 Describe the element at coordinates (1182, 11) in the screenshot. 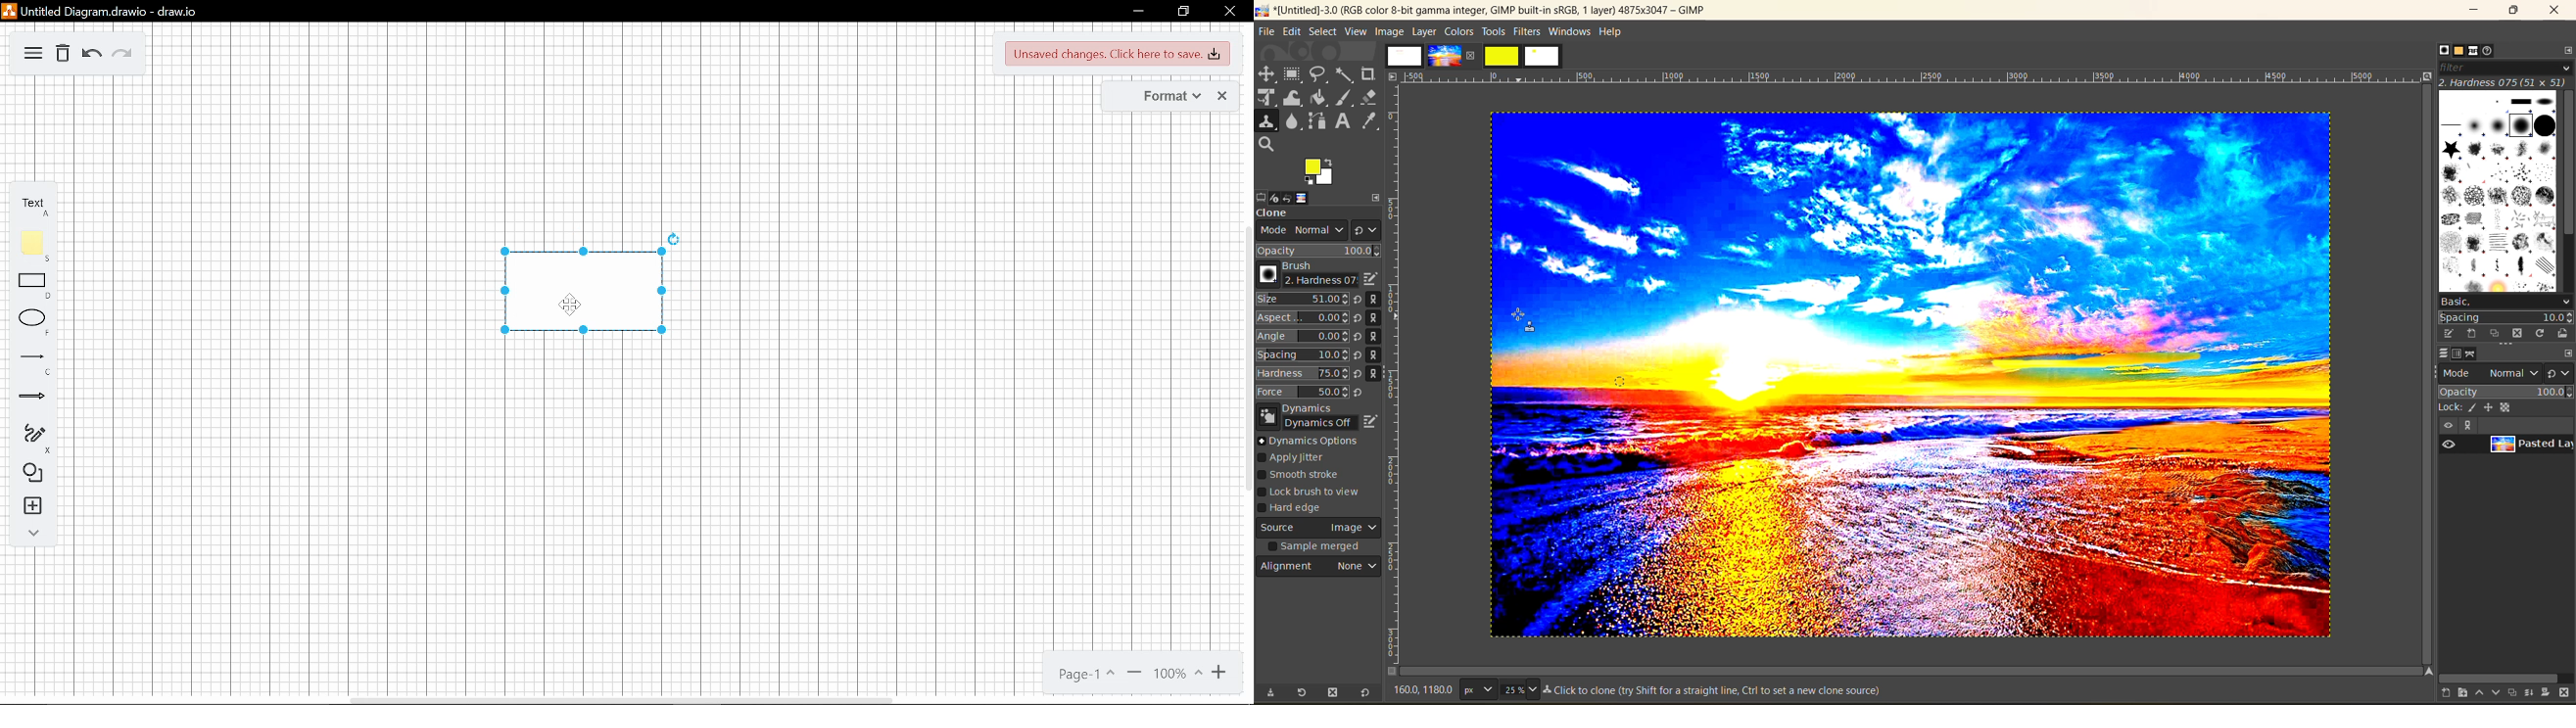

I see `maximize` at that location.